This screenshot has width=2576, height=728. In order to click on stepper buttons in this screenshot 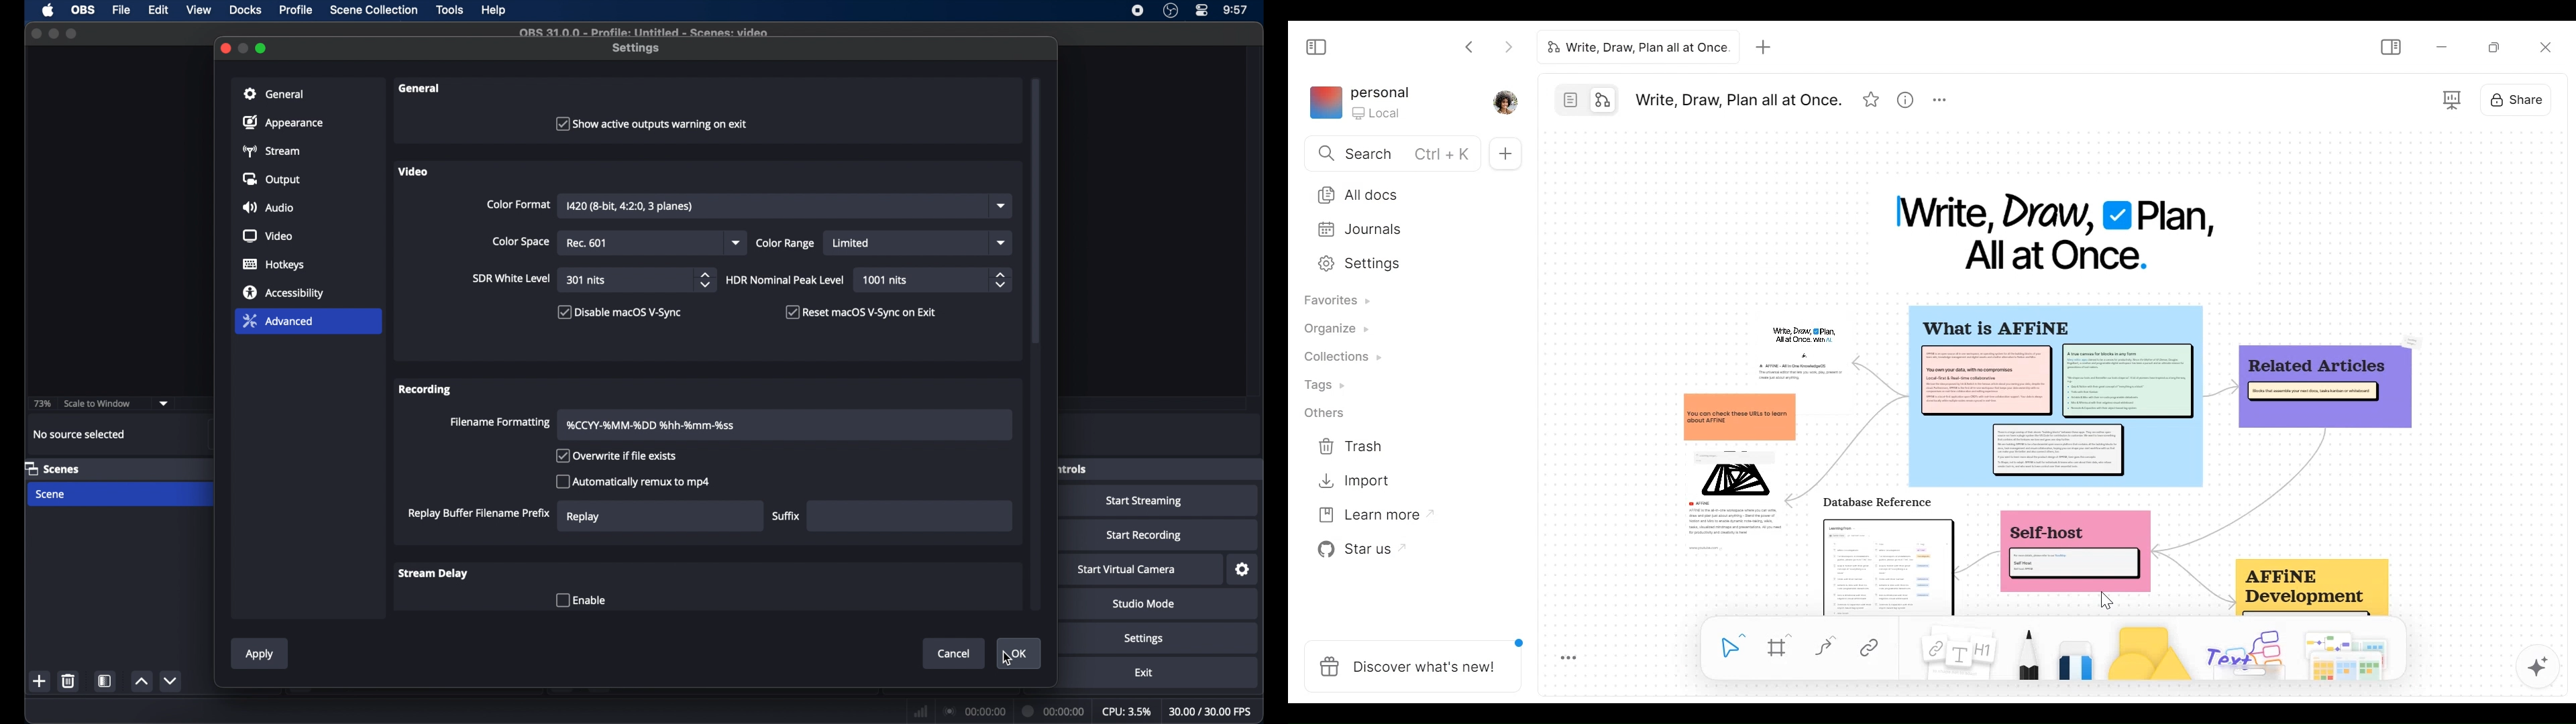, I will do `click(1000, 280)`.